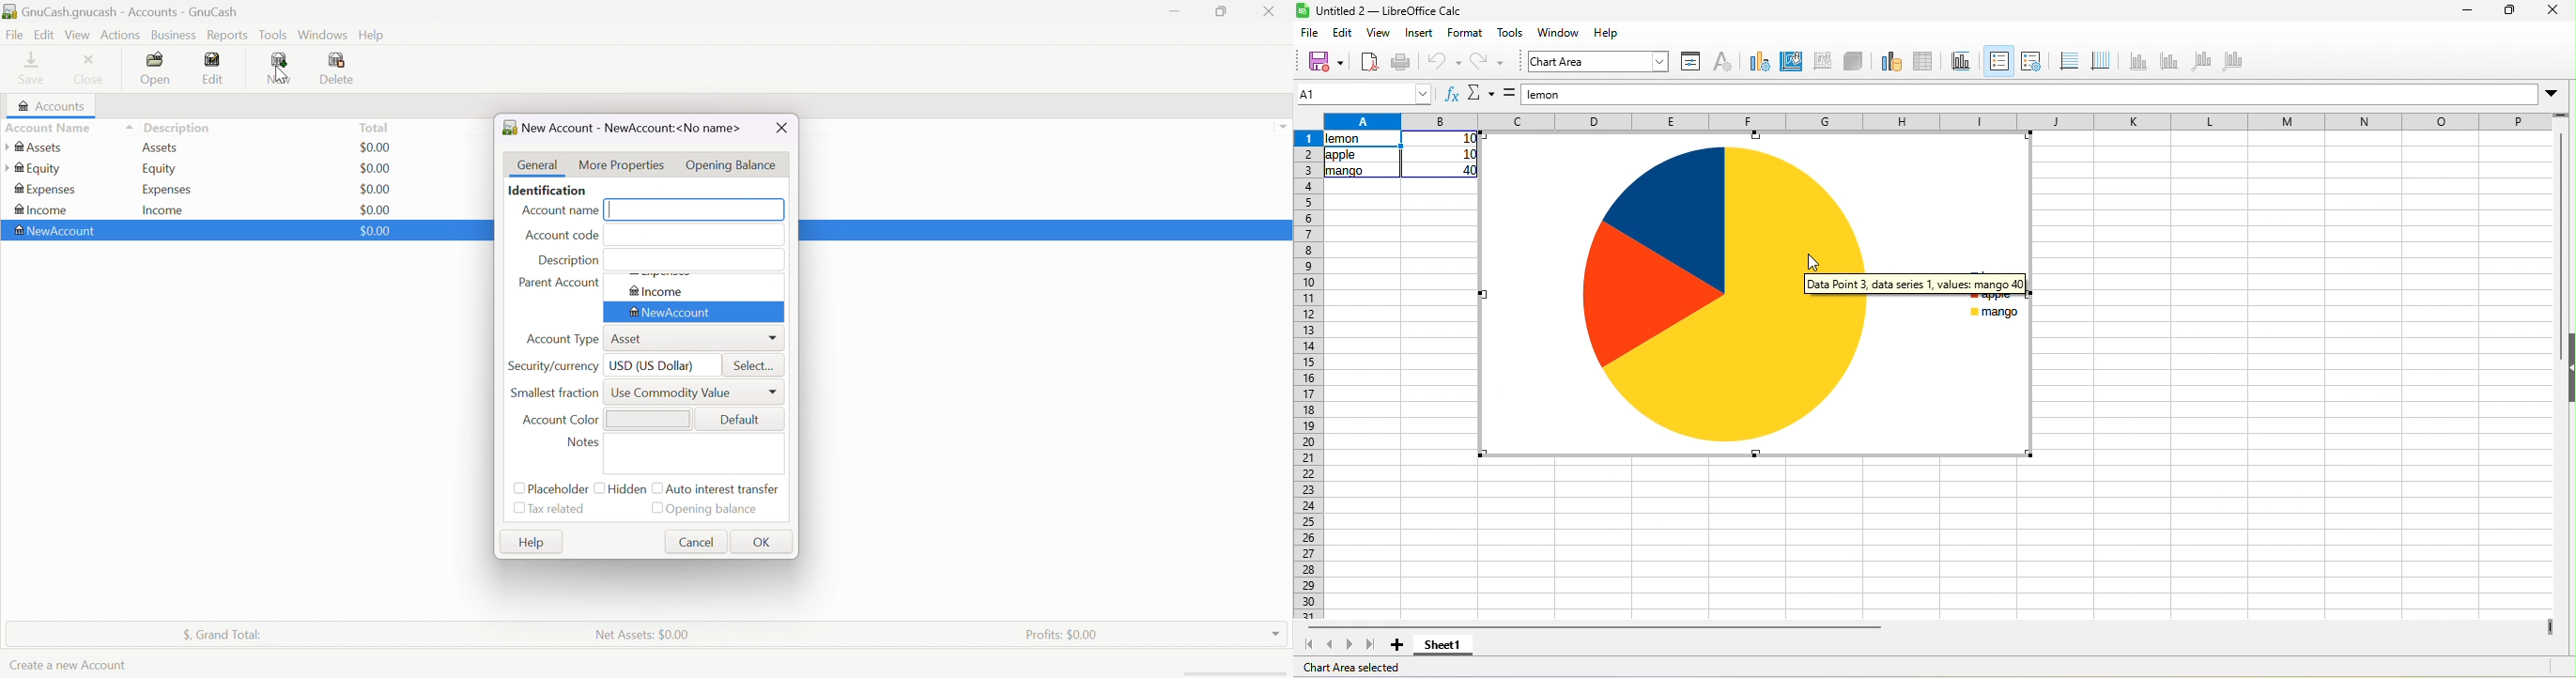  What do you see at coordinates (516, 510) in the screenshot?
I see `Checkbox` at bounding box center [516, 510].